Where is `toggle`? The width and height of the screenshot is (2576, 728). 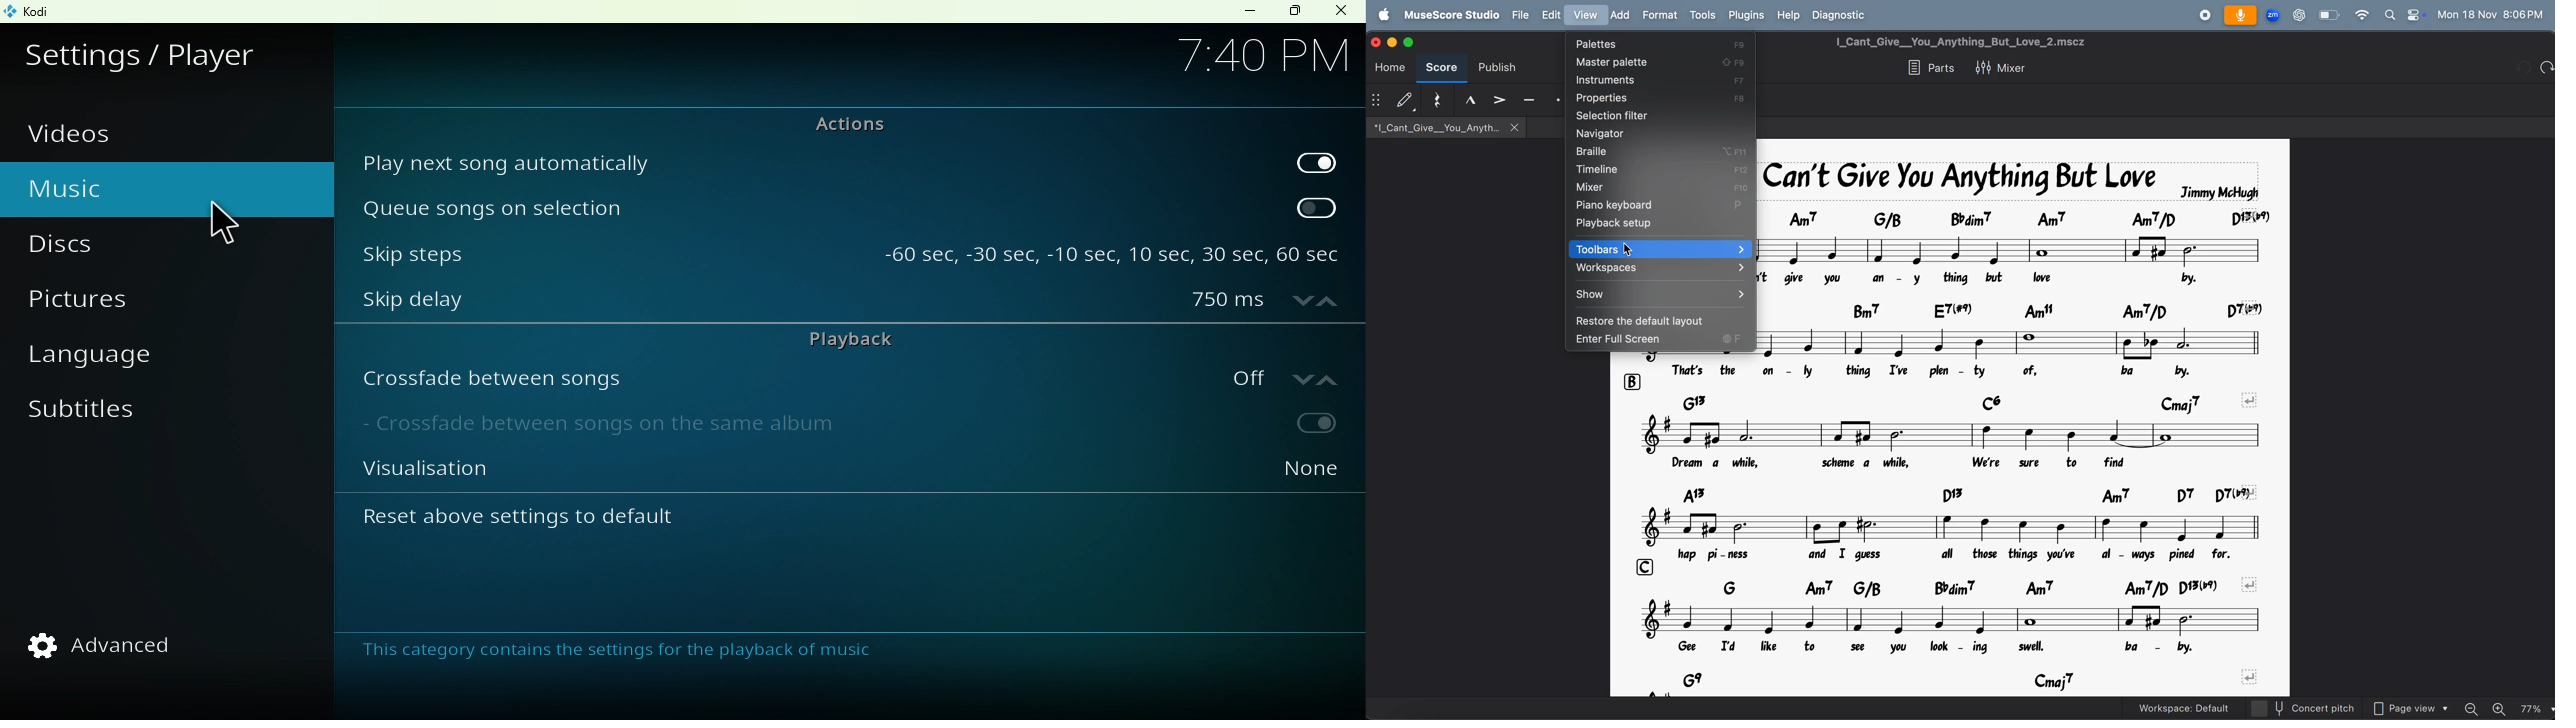
toggle is located at coordinates (1318, 207).